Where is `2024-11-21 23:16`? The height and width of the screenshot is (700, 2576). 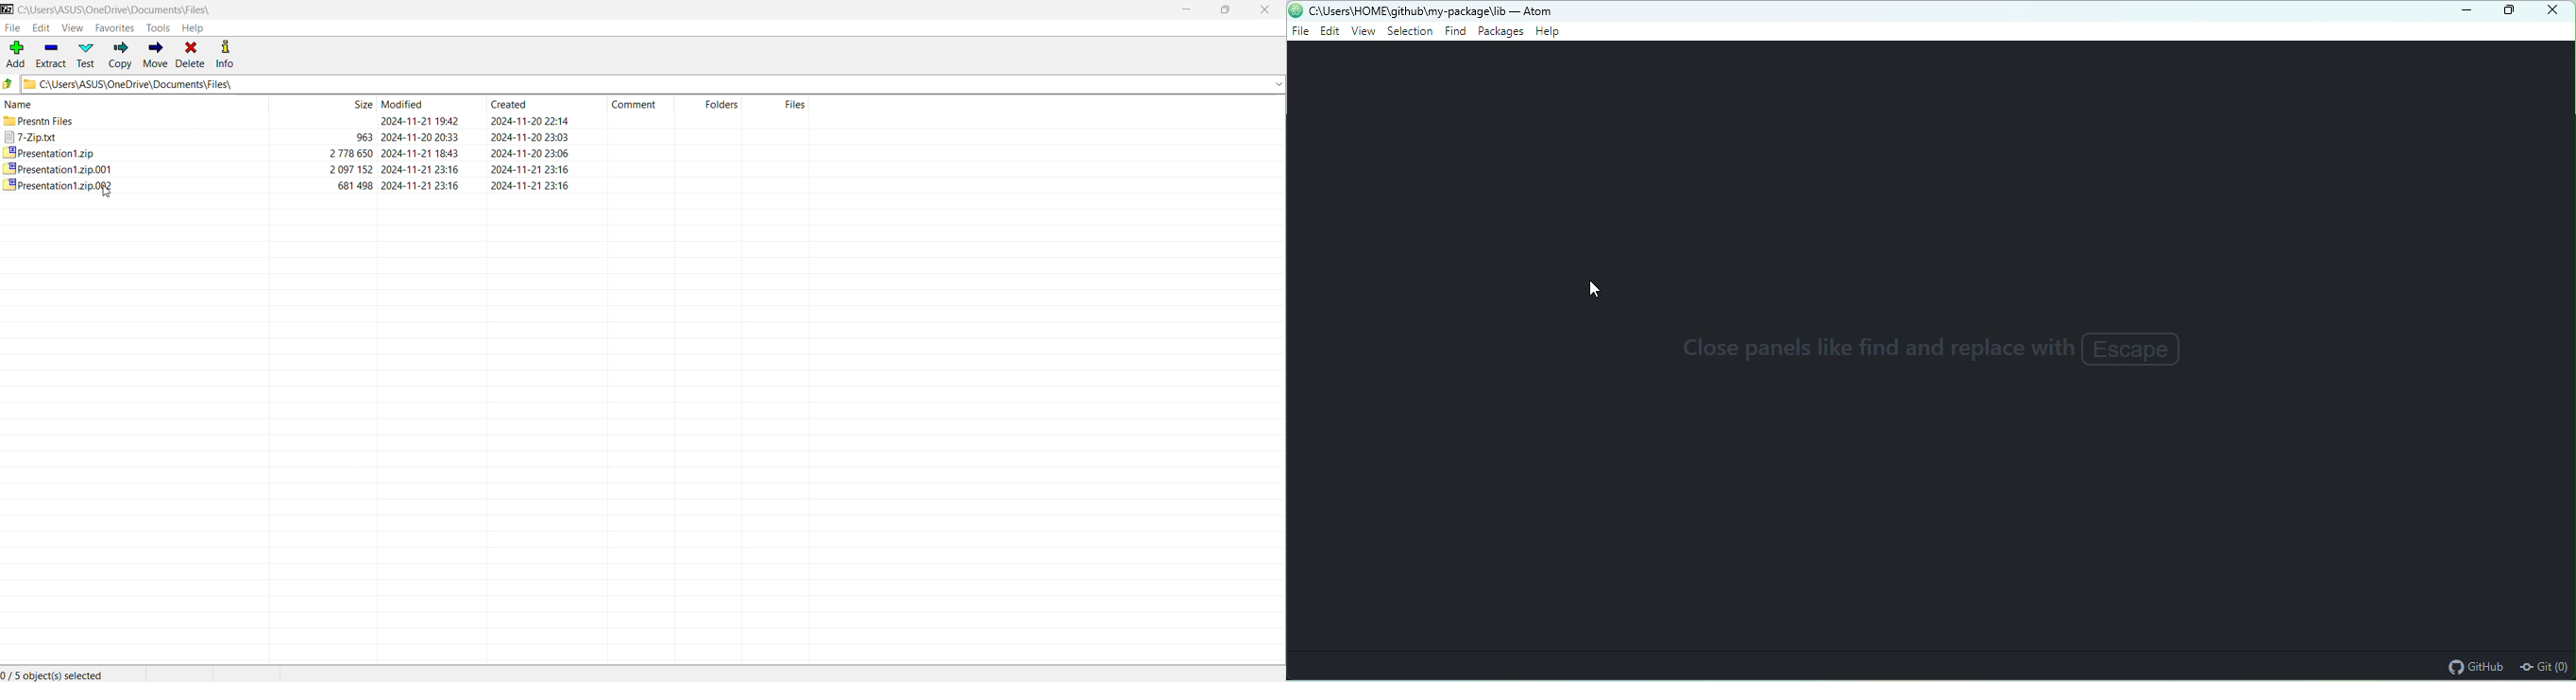 2024-11-21 23:16 is located at coordinates (422, 168).